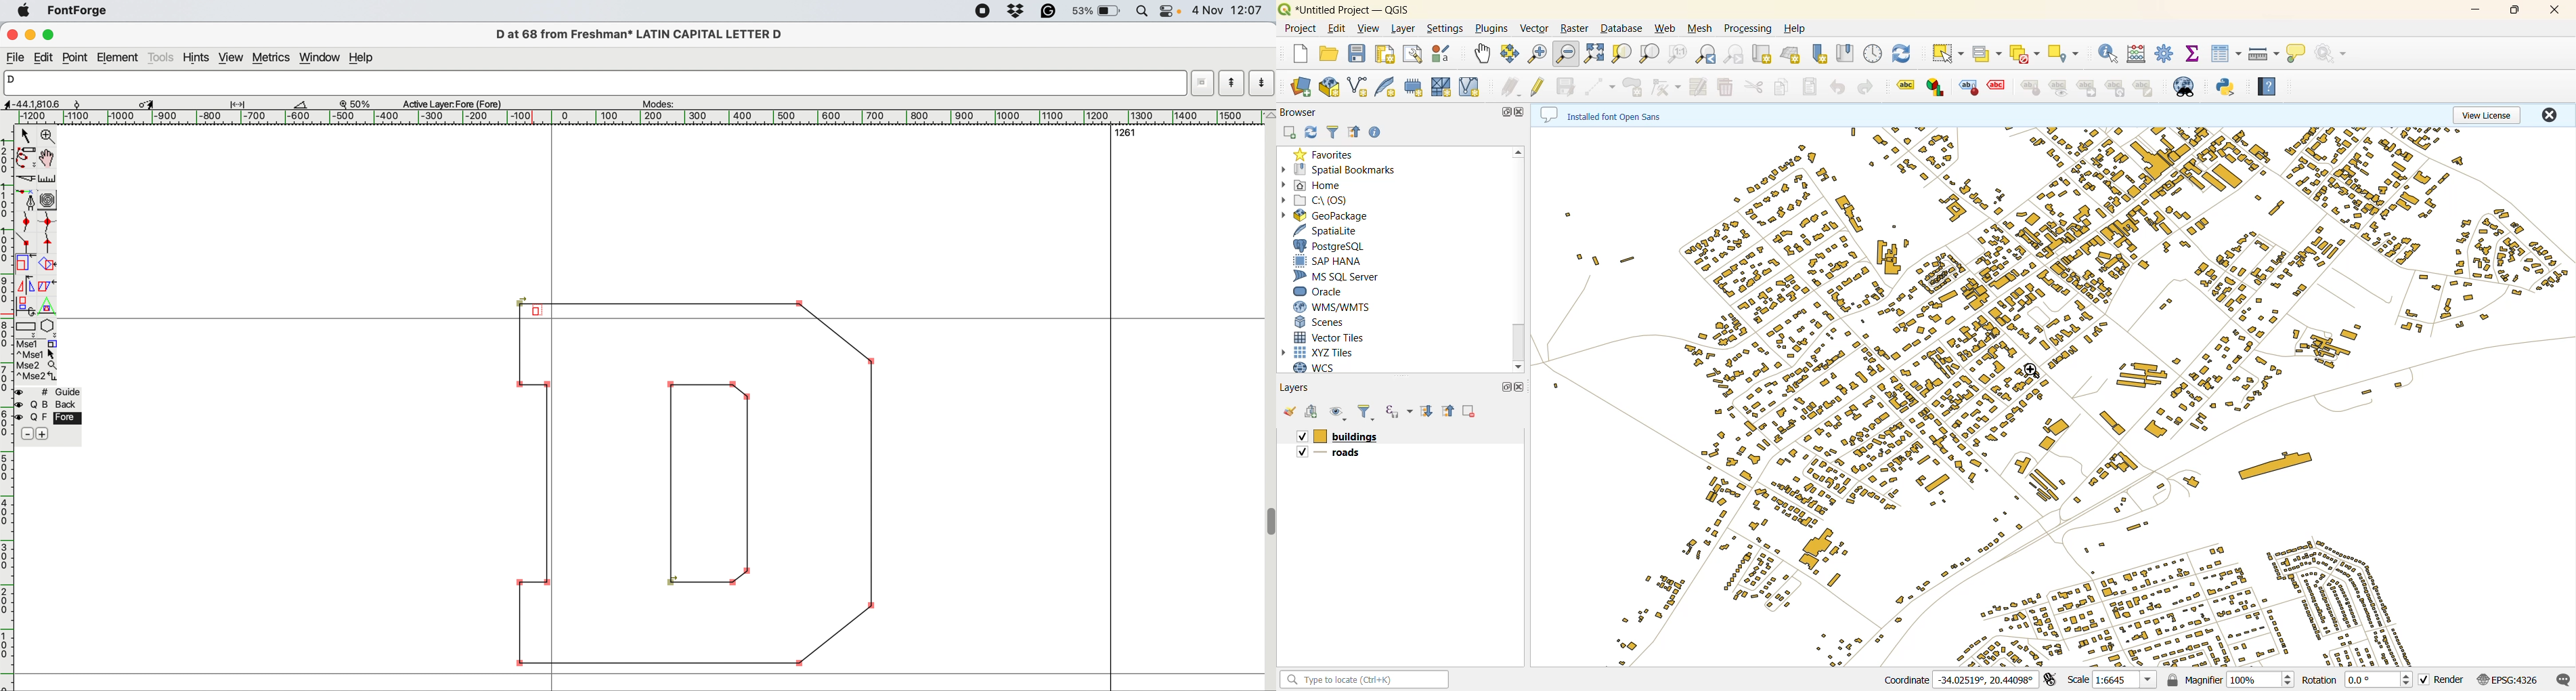 The width and height of the screenshot is (2576, 700). Describe the element at coordinates (1366, 411) in the screenshot. I see `filter` at that location.